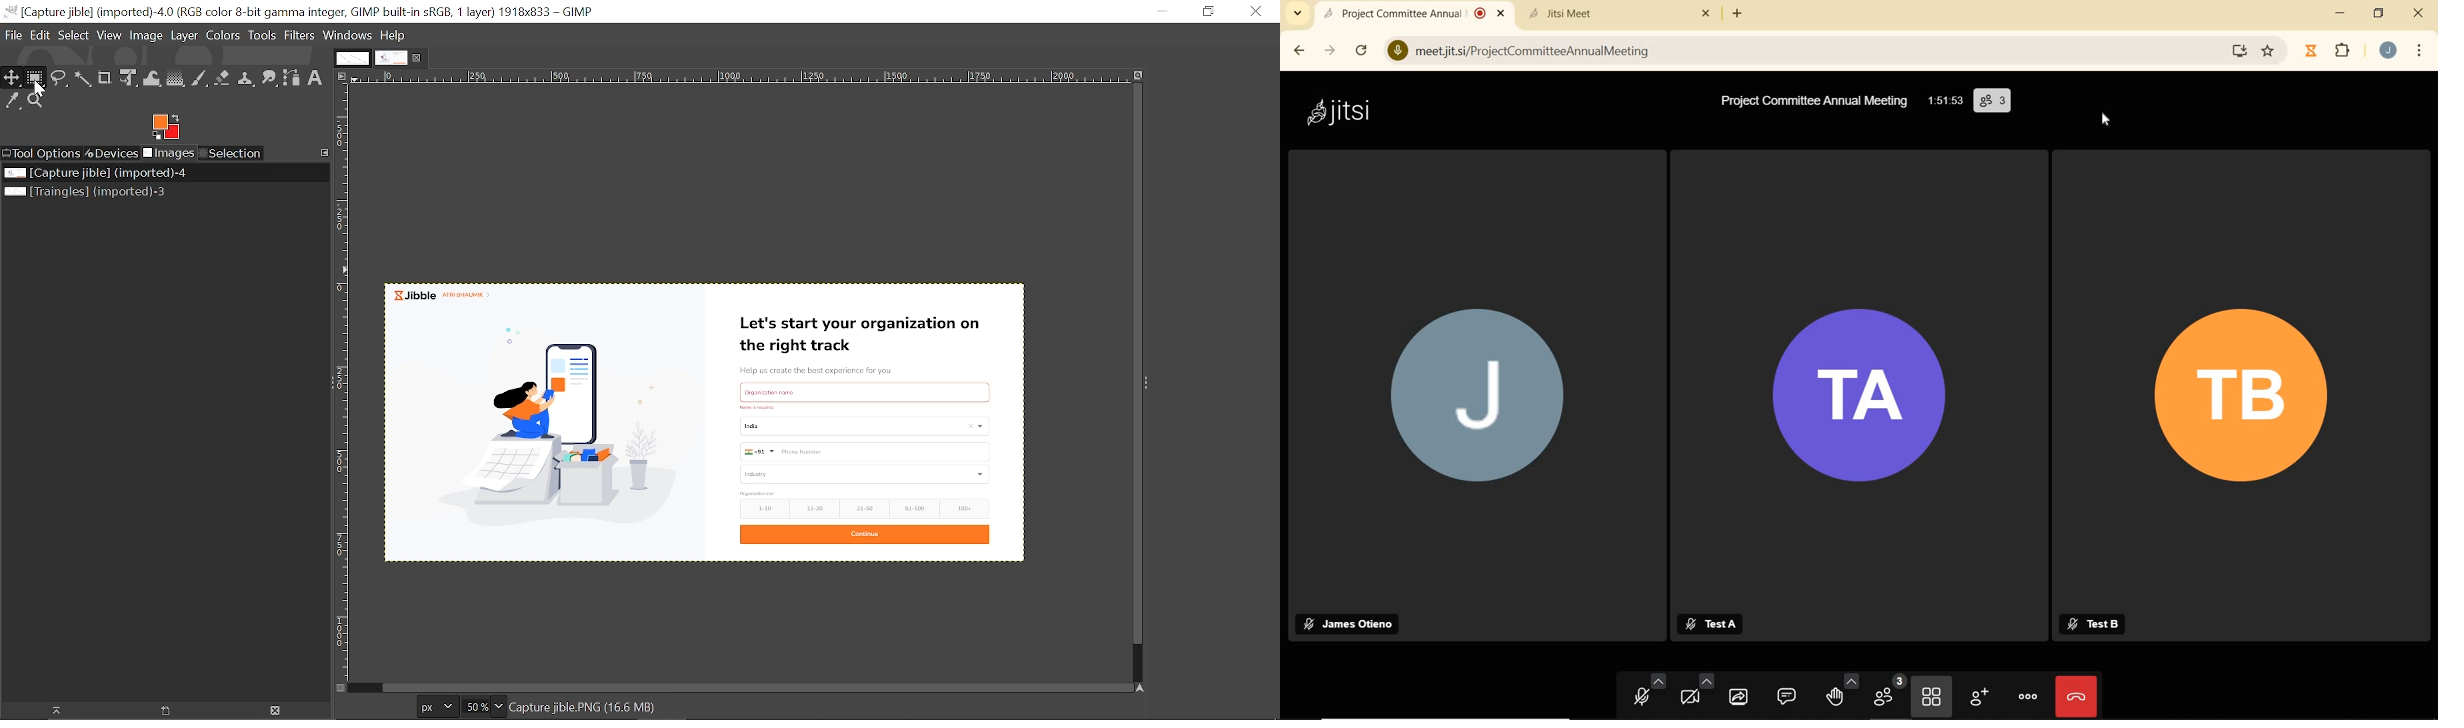 The width and height of the screenshot is (2464, 728). Describe the element at coordinates (647, 77) in the screenshot. I see `Horizontal label` at that location.